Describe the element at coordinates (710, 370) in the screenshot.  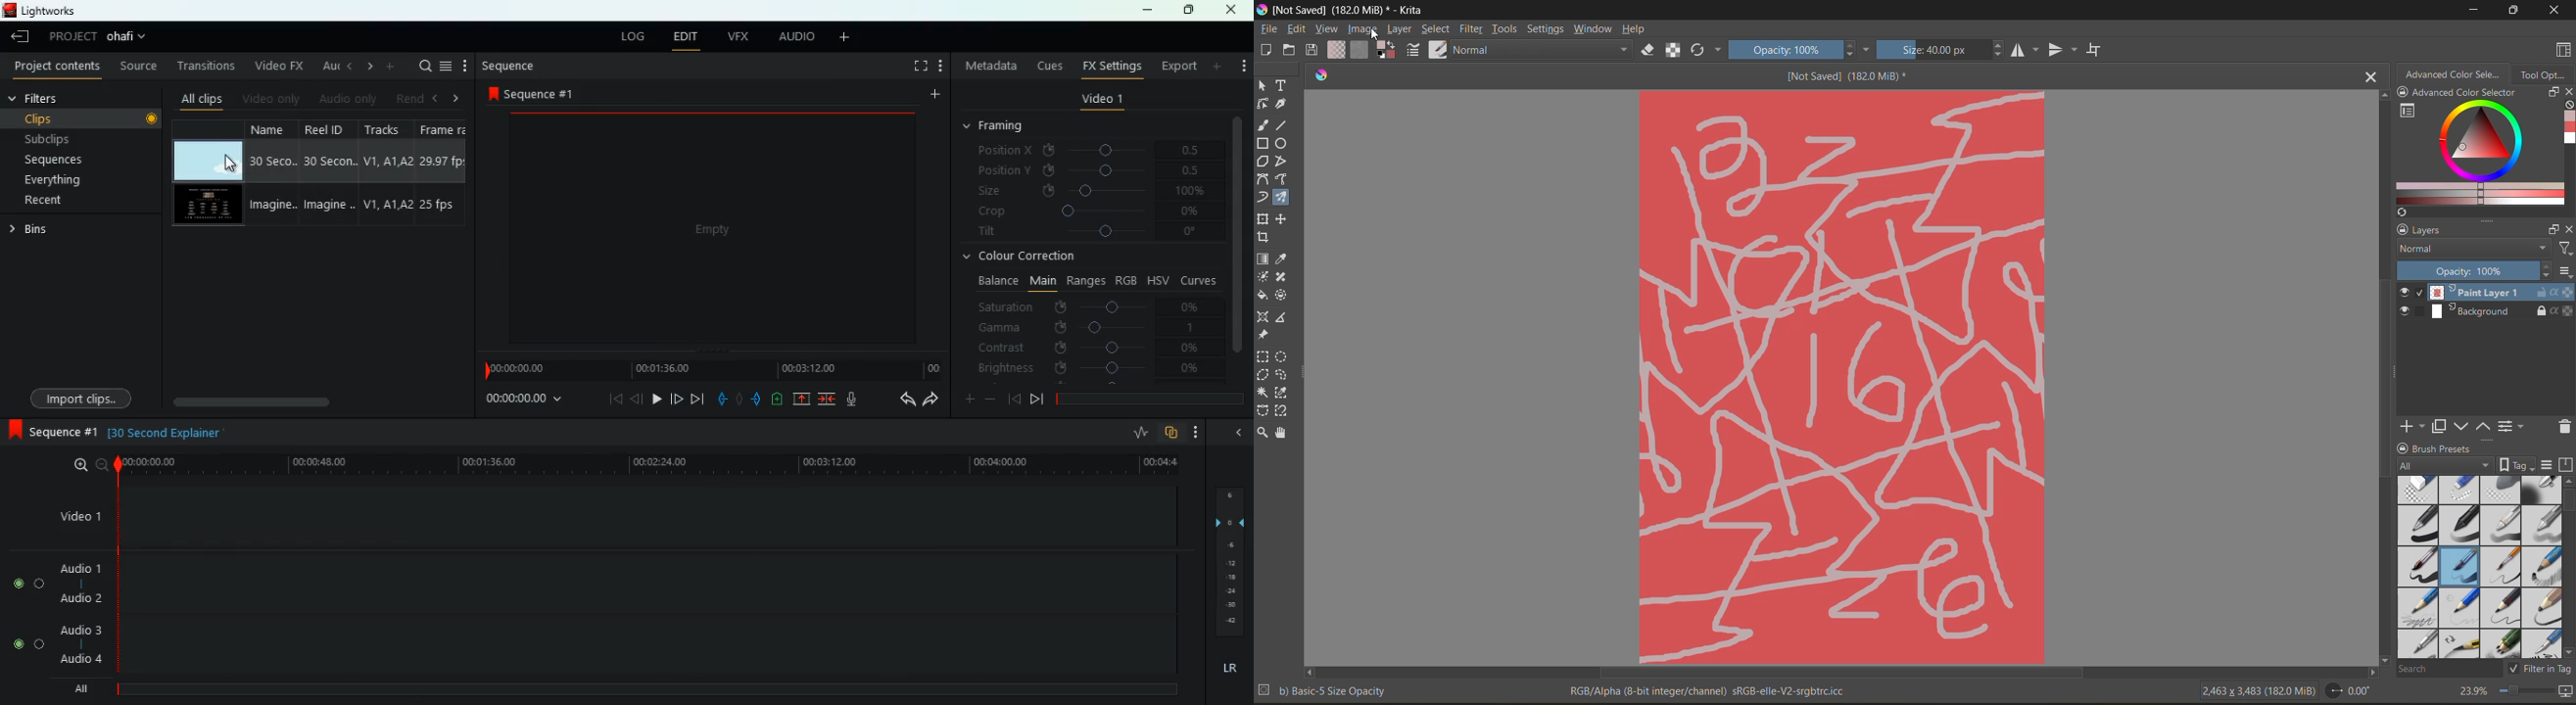
I see `time` at that location.